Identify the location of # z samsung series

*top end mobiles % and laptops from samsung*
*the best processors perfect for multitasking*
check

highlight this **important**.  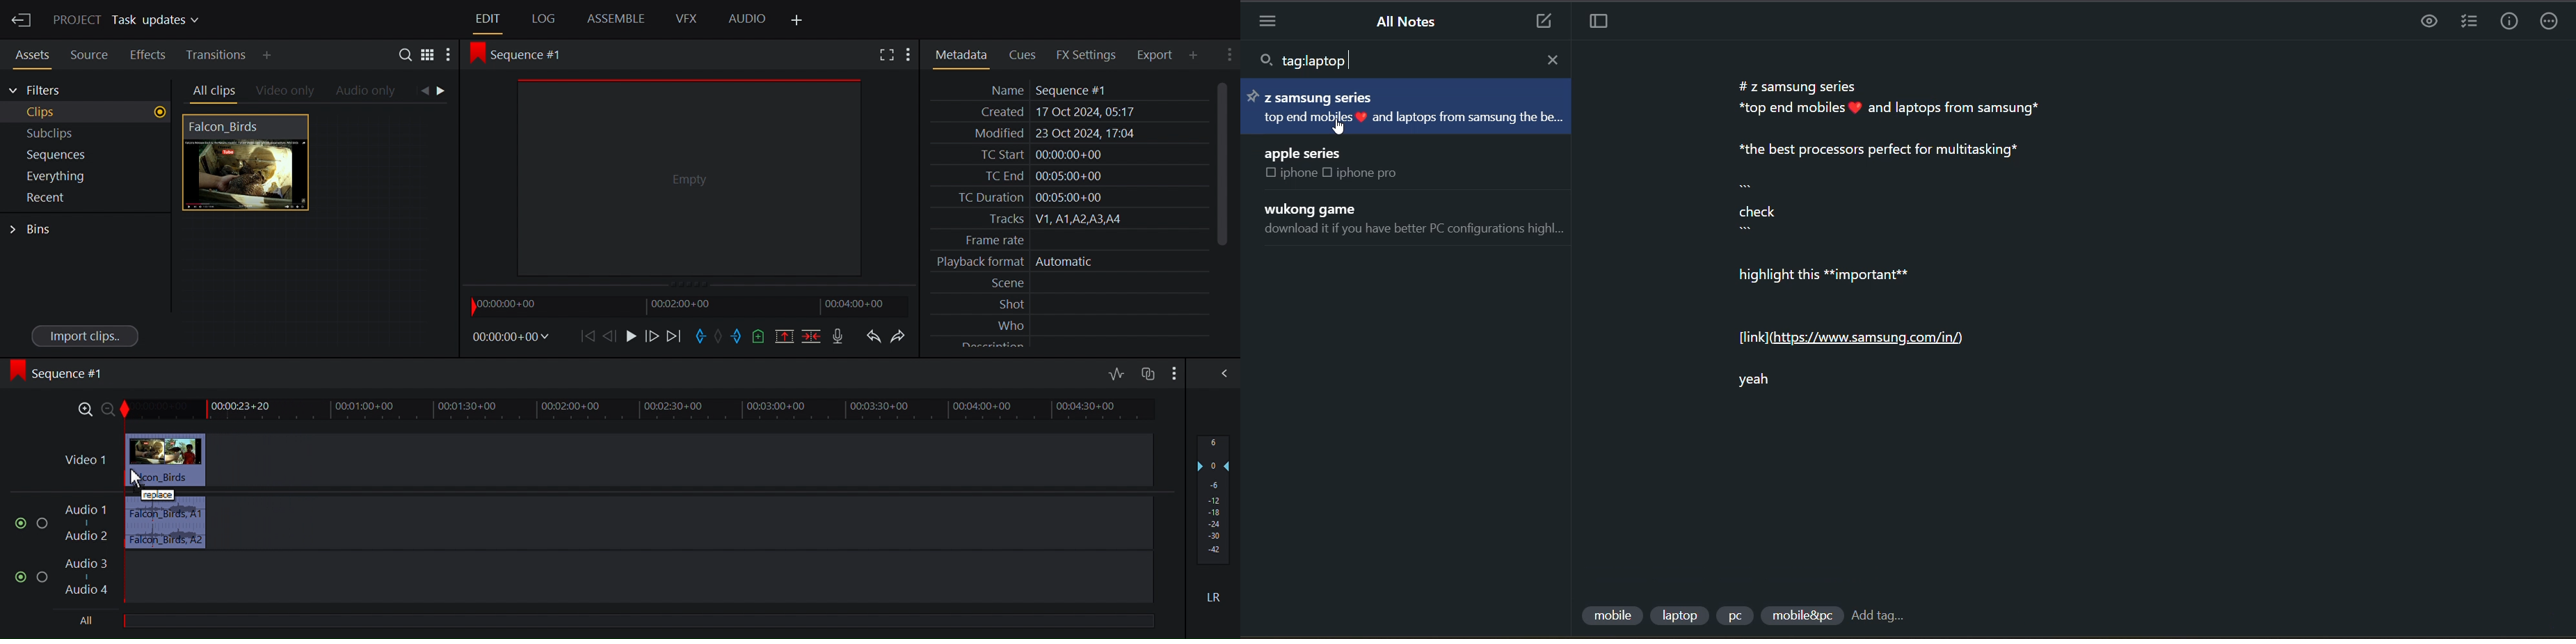
(1910, 185).